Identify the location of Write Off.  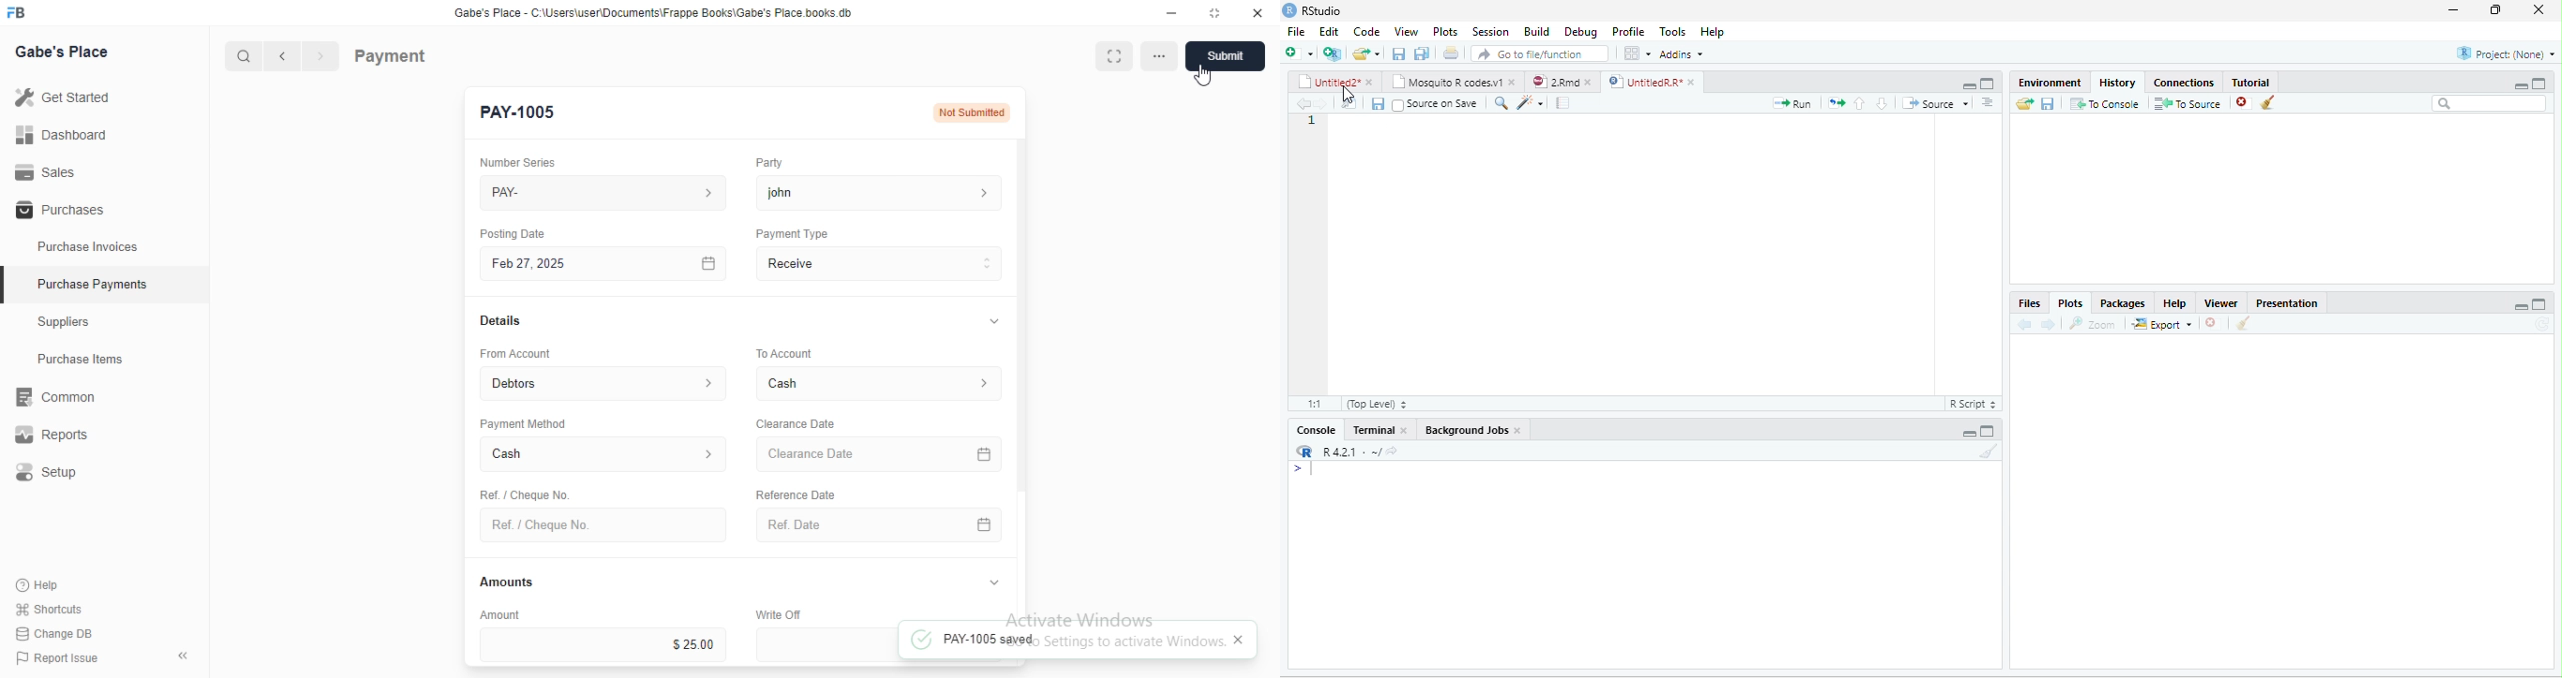
(776, 614).